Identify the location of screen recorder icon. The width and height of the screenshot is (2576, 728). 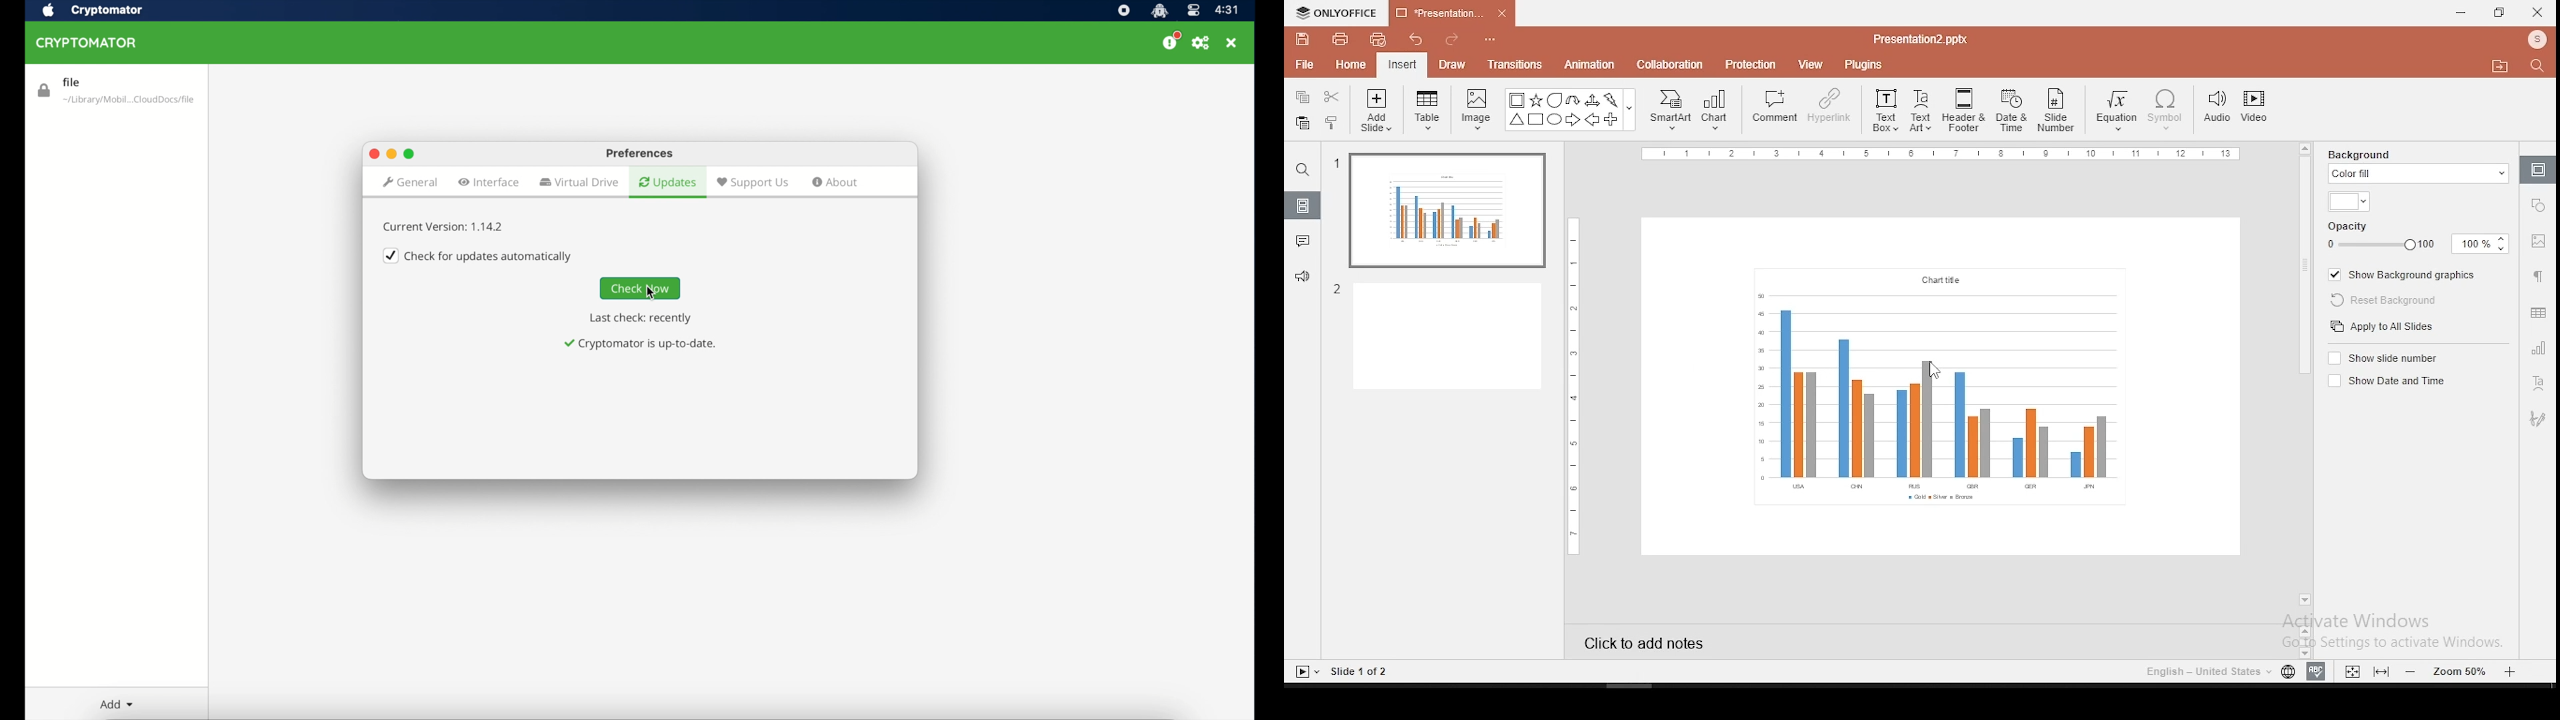
(1123, 11).